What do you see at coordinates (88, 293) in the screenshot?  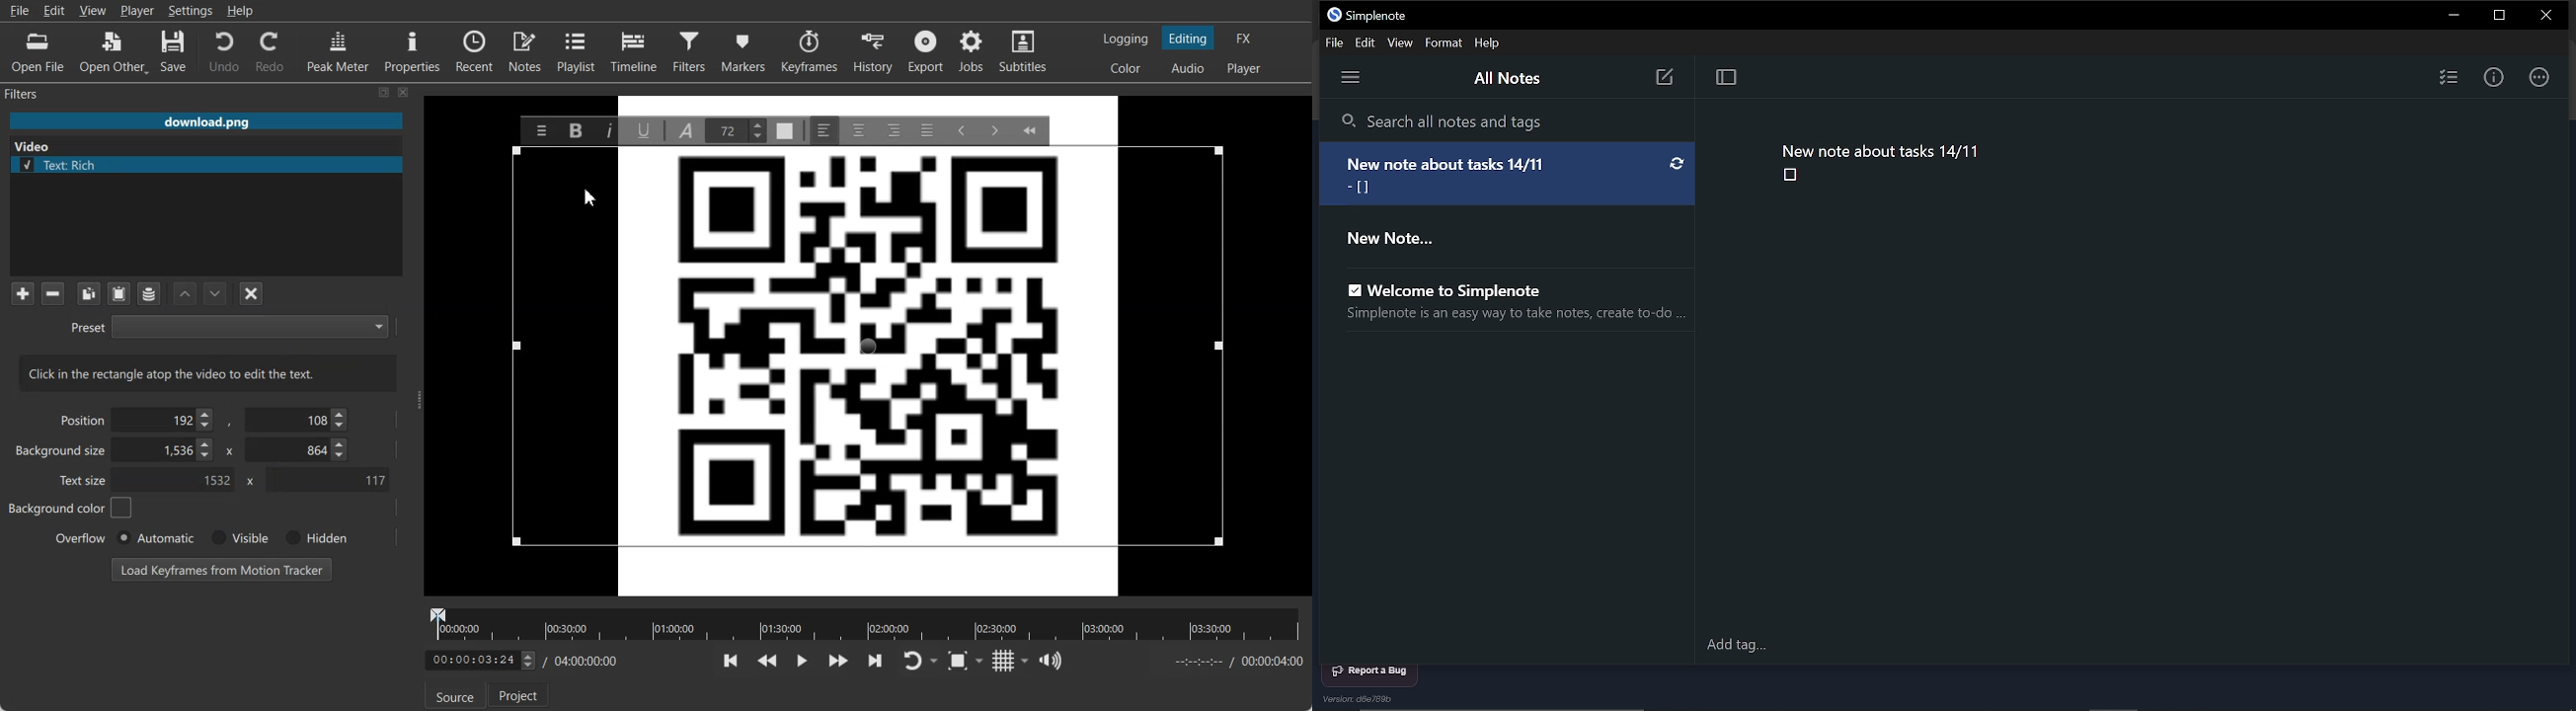 I see `Copy checked filters` at bounding box center [88, 293].